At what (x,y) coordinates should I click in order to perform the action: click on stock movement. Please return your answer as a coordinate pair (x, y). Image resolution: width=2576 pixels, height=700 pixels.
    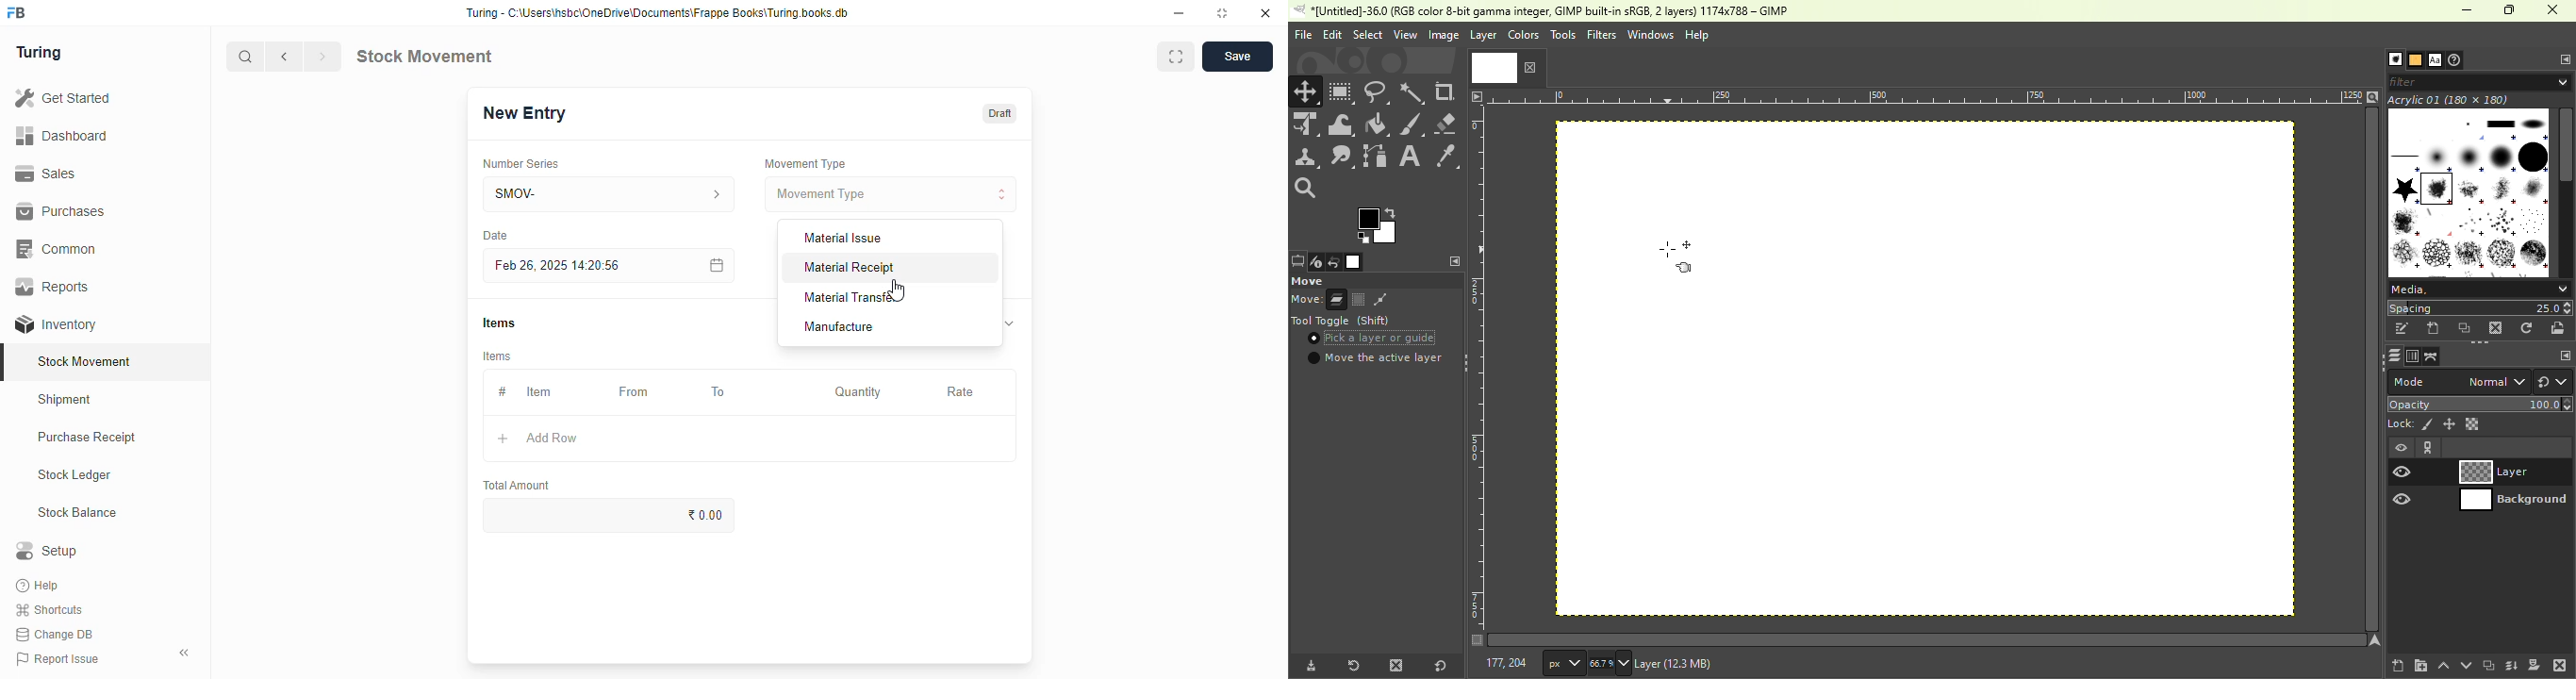
    Looking at the image, I should click on (86, 361).